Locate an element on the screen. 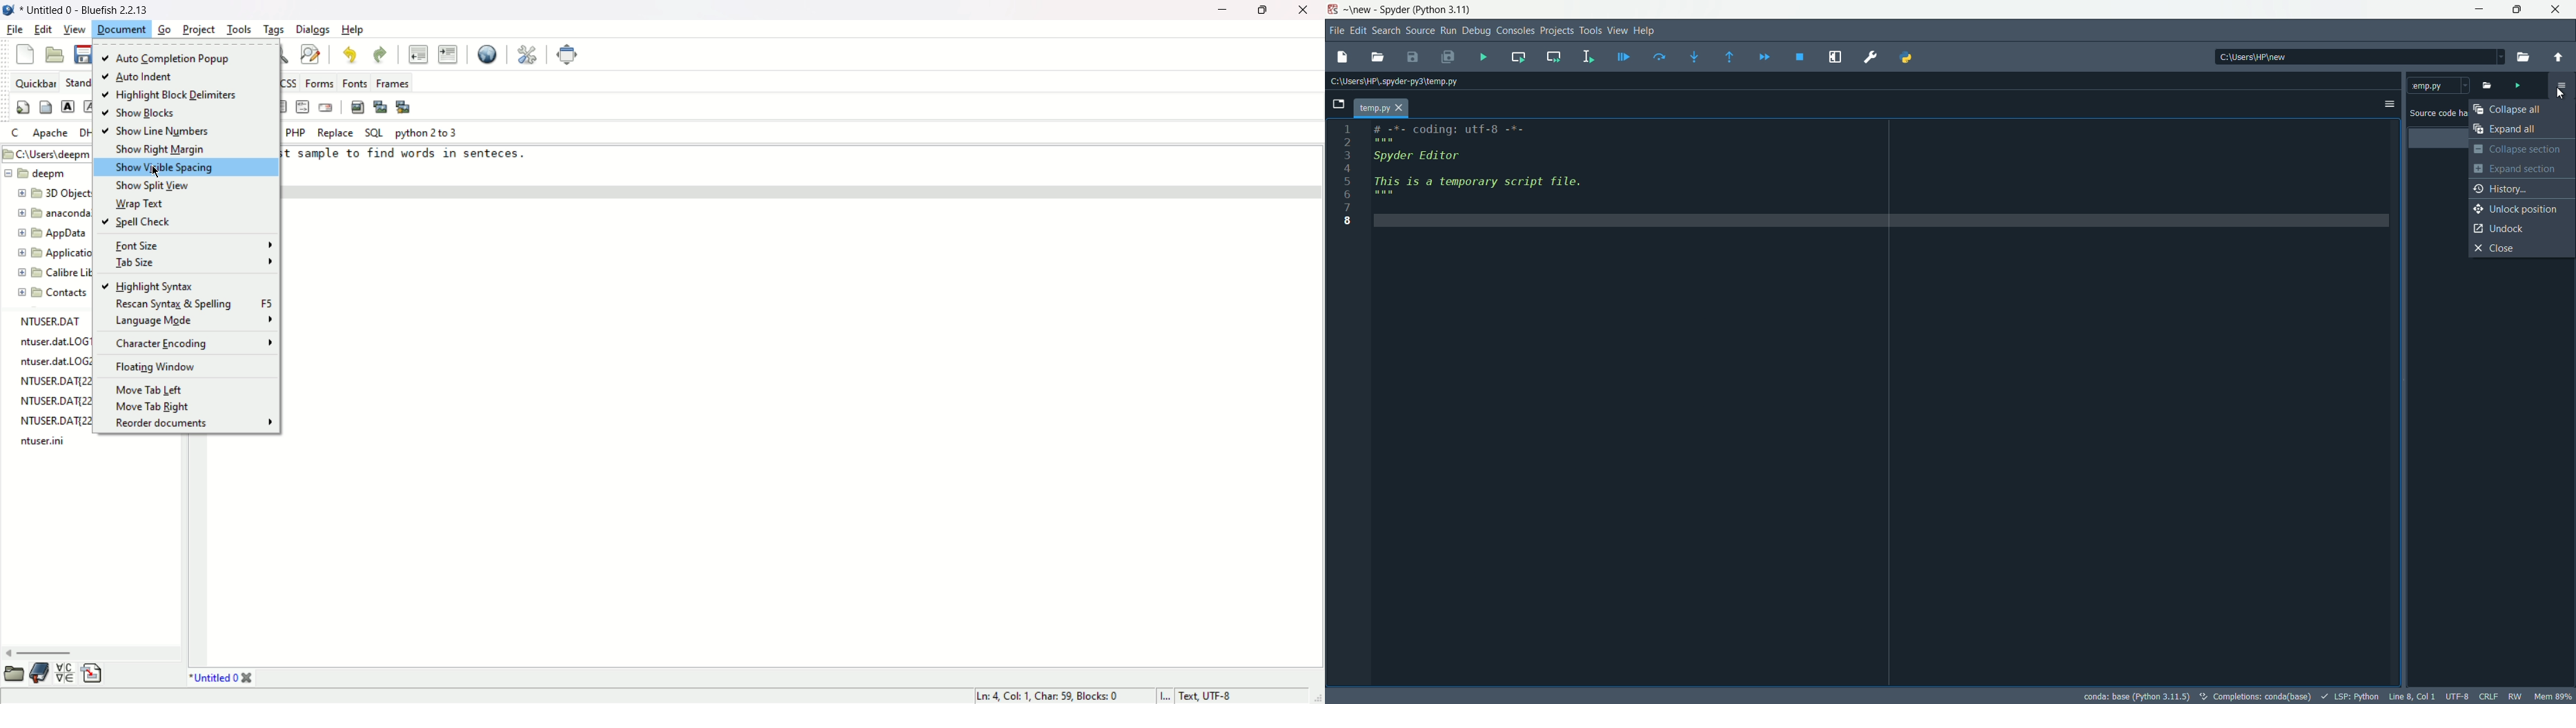 The height and width of the screenshot is (728, 2576). open file is located at coordinates (2490, 84).